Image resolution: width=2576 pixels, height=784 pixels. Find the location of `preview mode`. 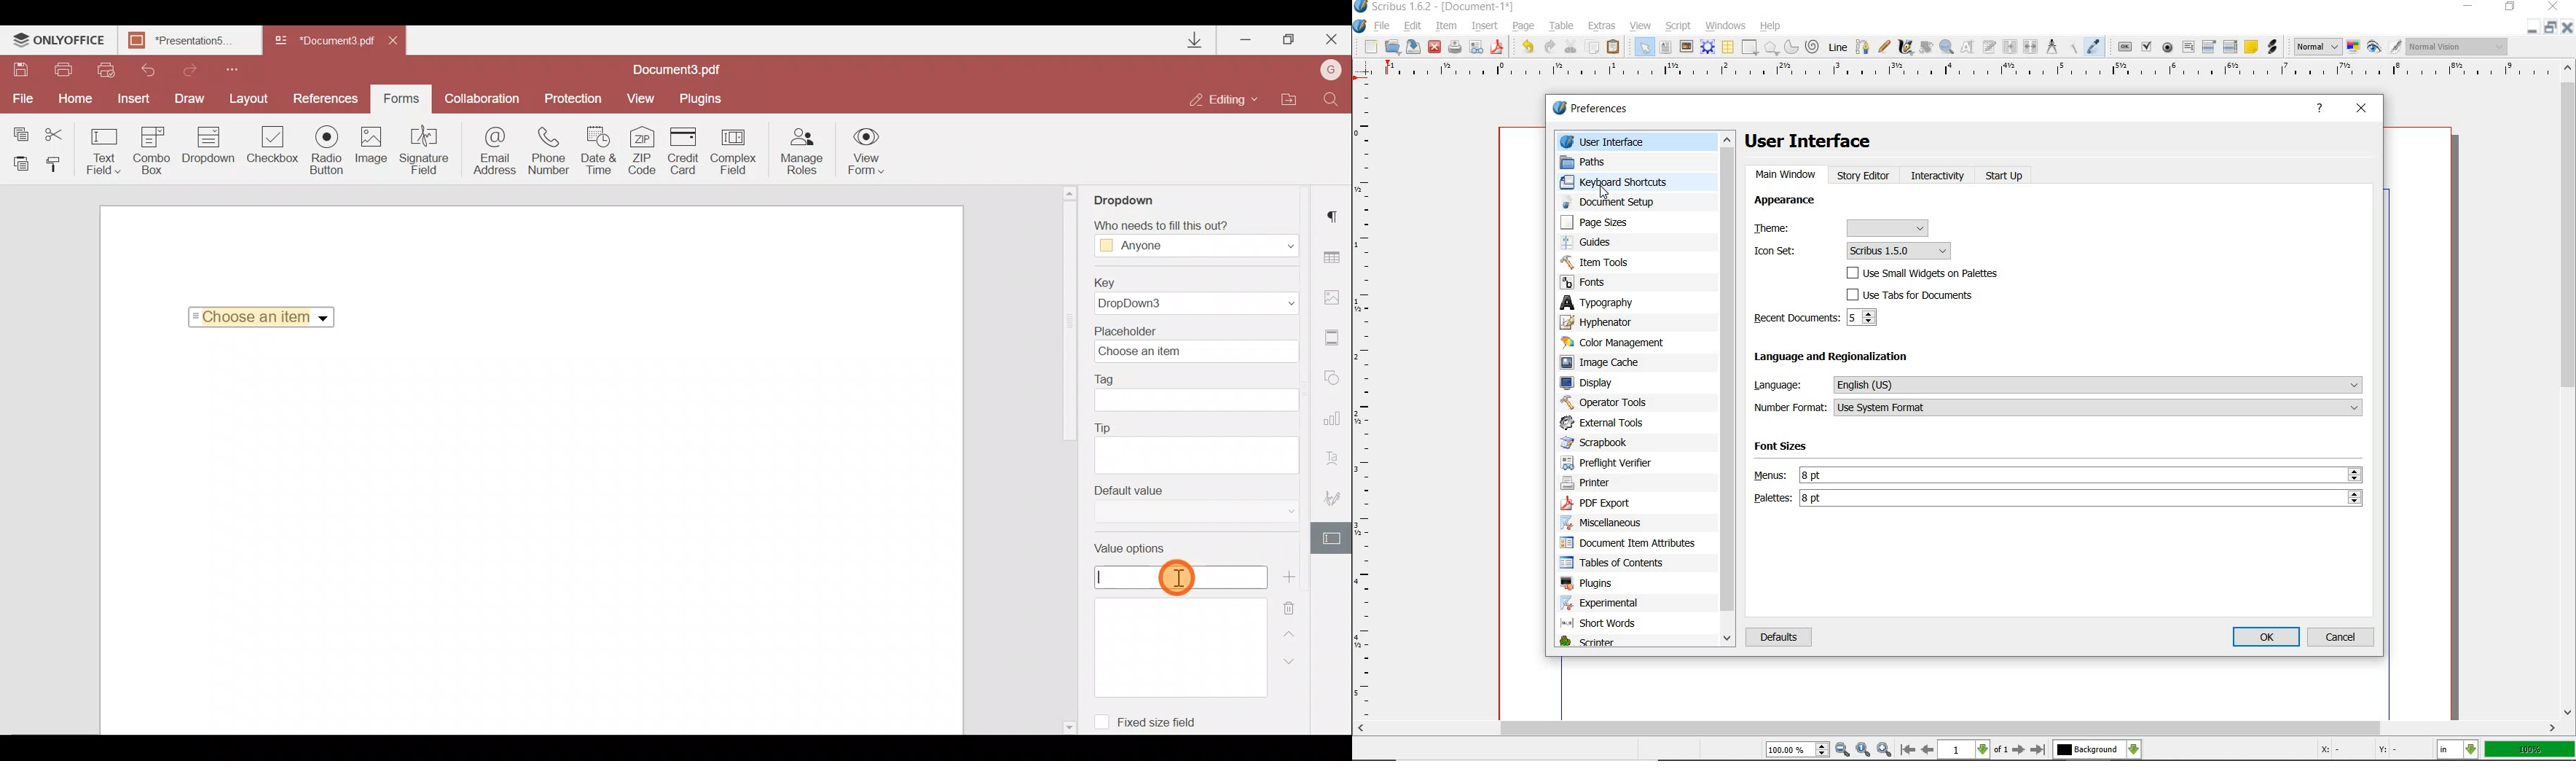

preview mode is located at coordinates (2383, 47).